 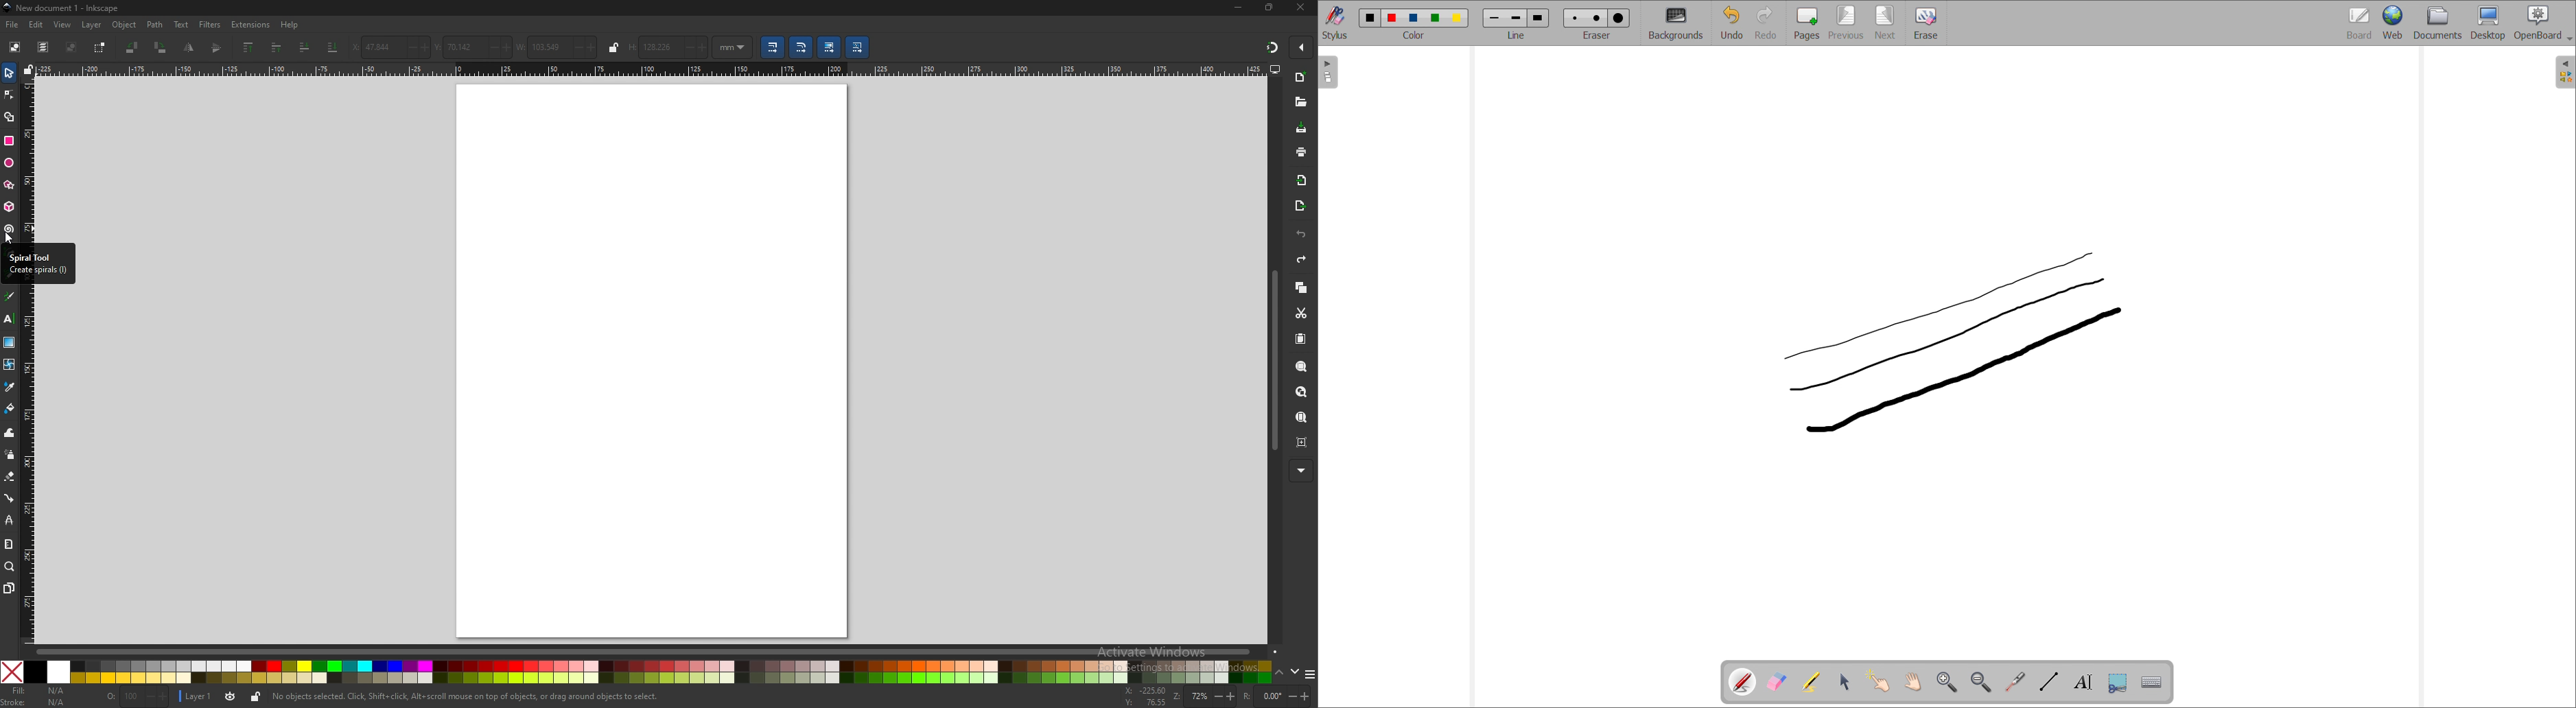 What do you see at coordinates (1272, 363) in the screenshot?
I see `scroll bar` at bounding box center [1272, 363].